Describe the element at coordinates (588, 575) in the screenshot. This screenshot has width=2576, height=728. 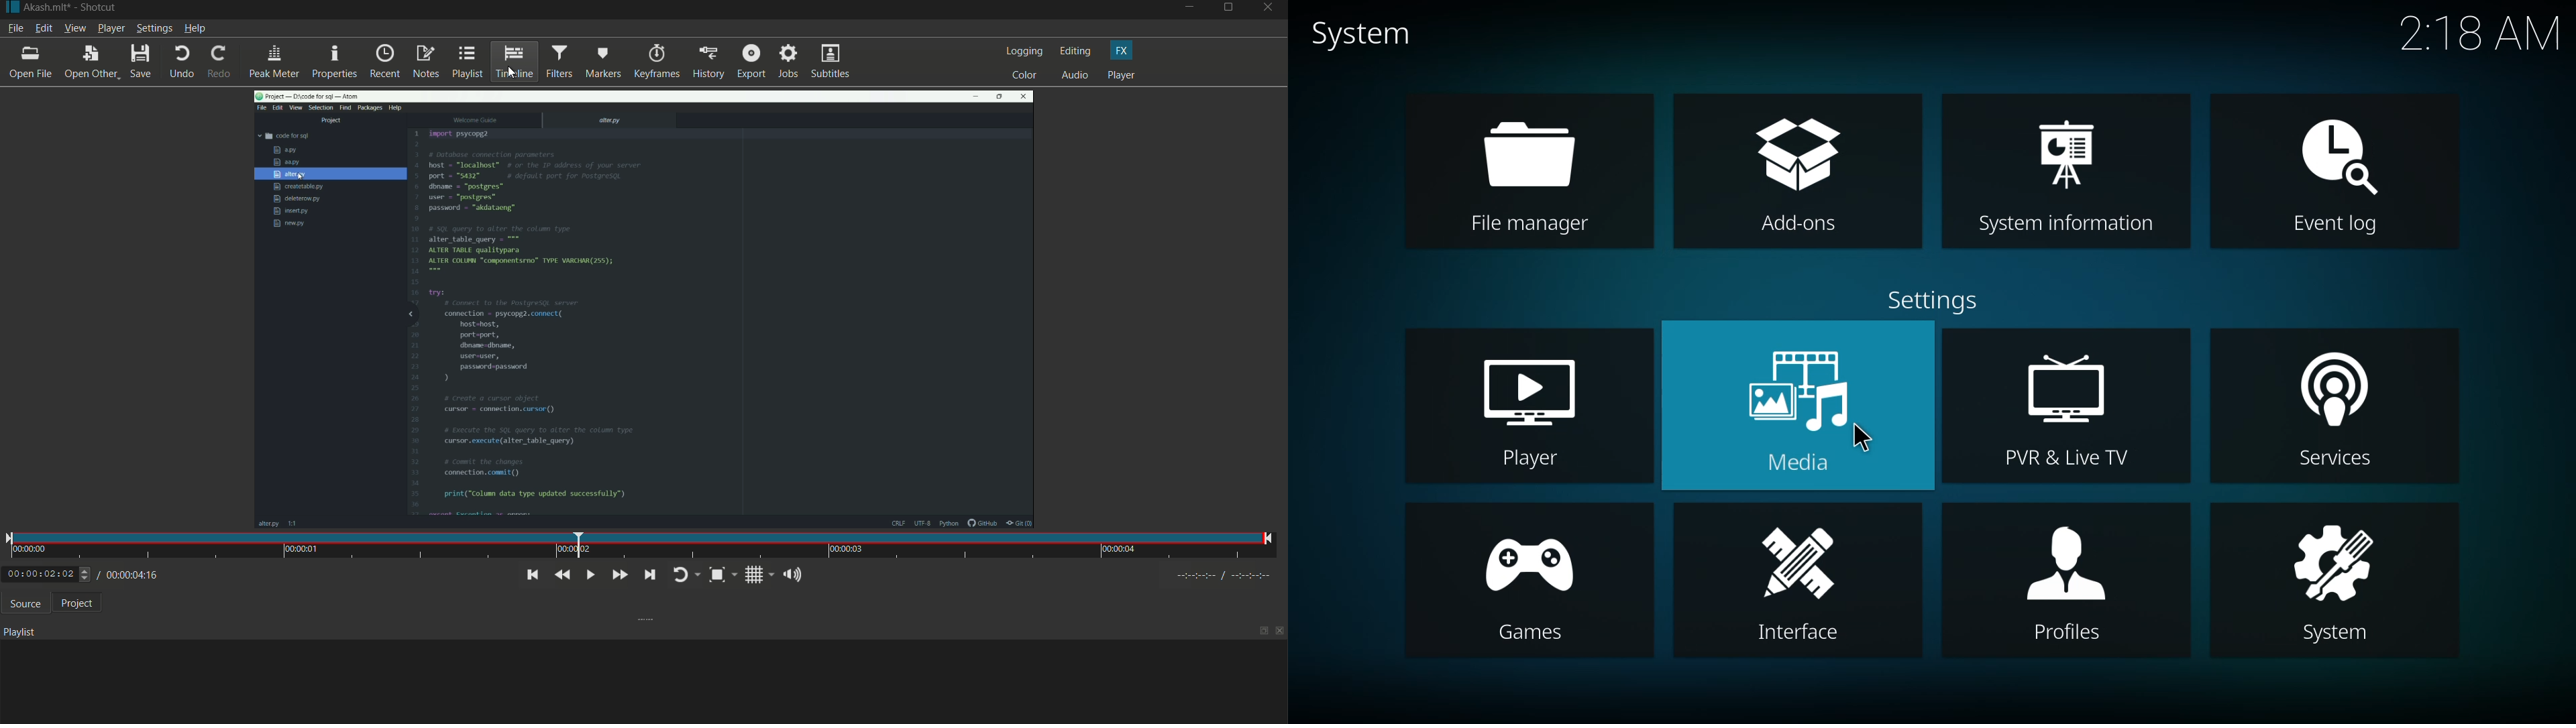
I see `toggle play or pause` at that location.